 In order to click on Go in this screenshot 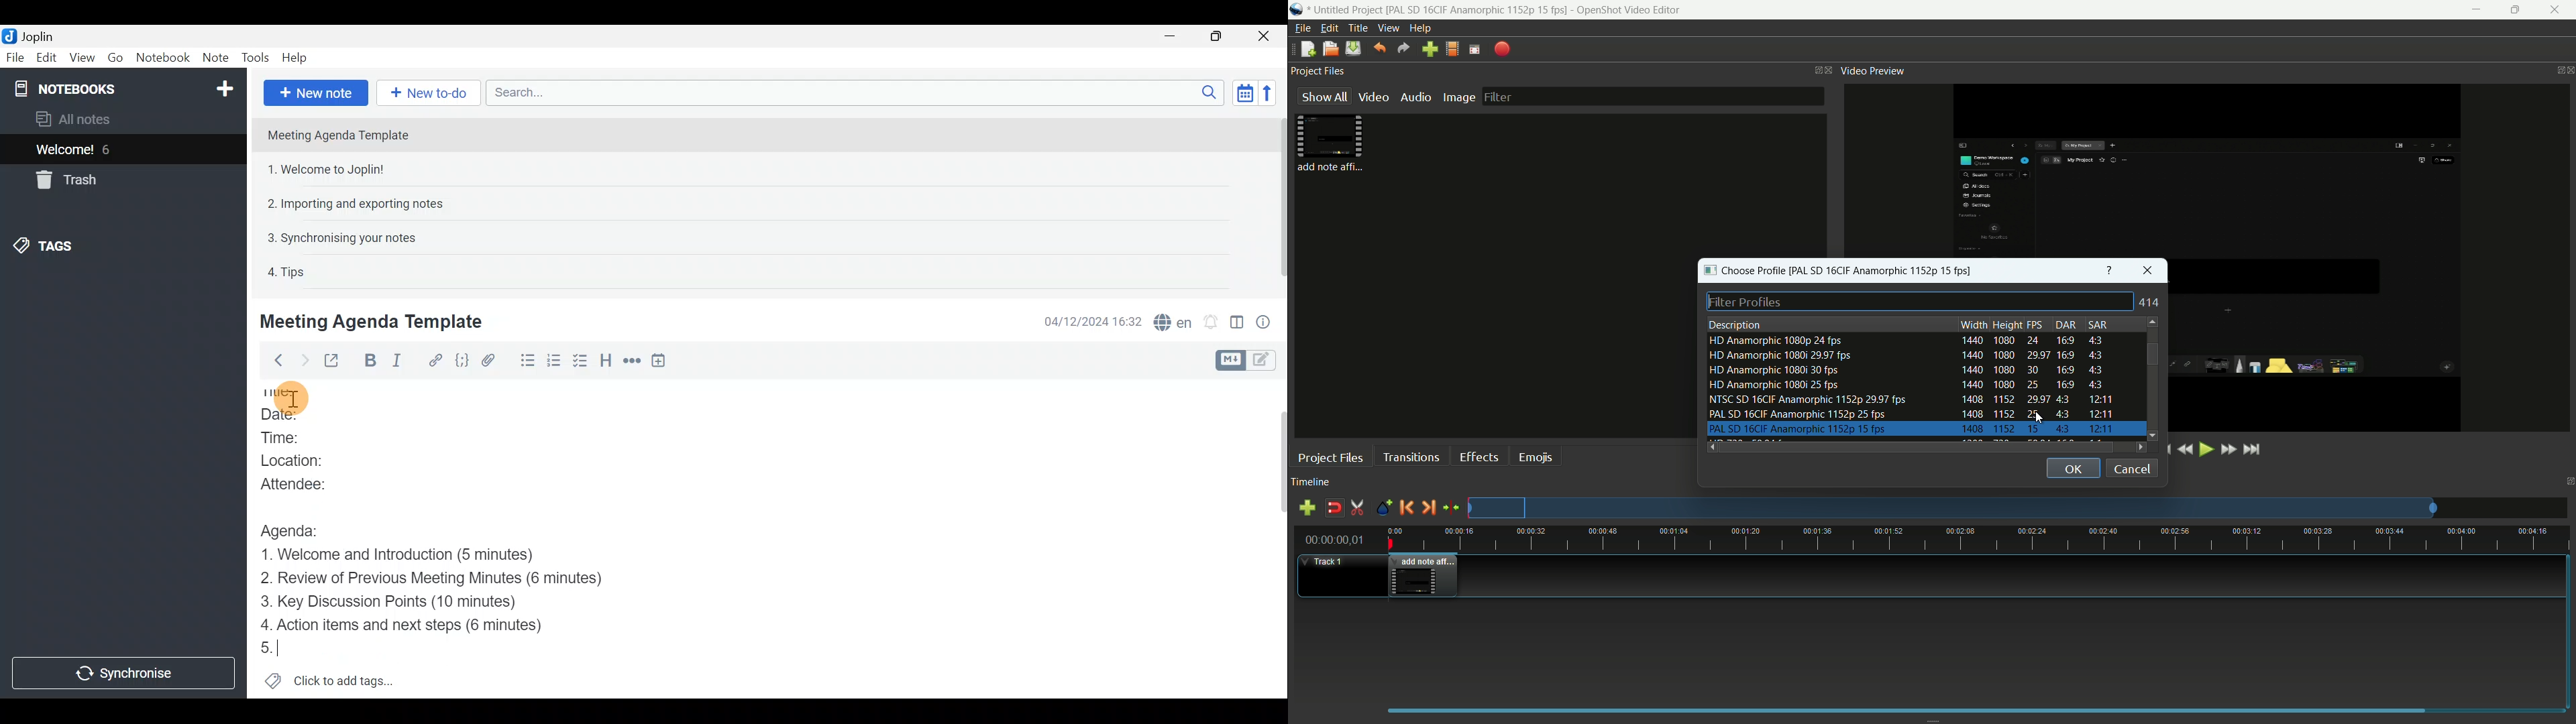, I will do `click(113, 57)`.